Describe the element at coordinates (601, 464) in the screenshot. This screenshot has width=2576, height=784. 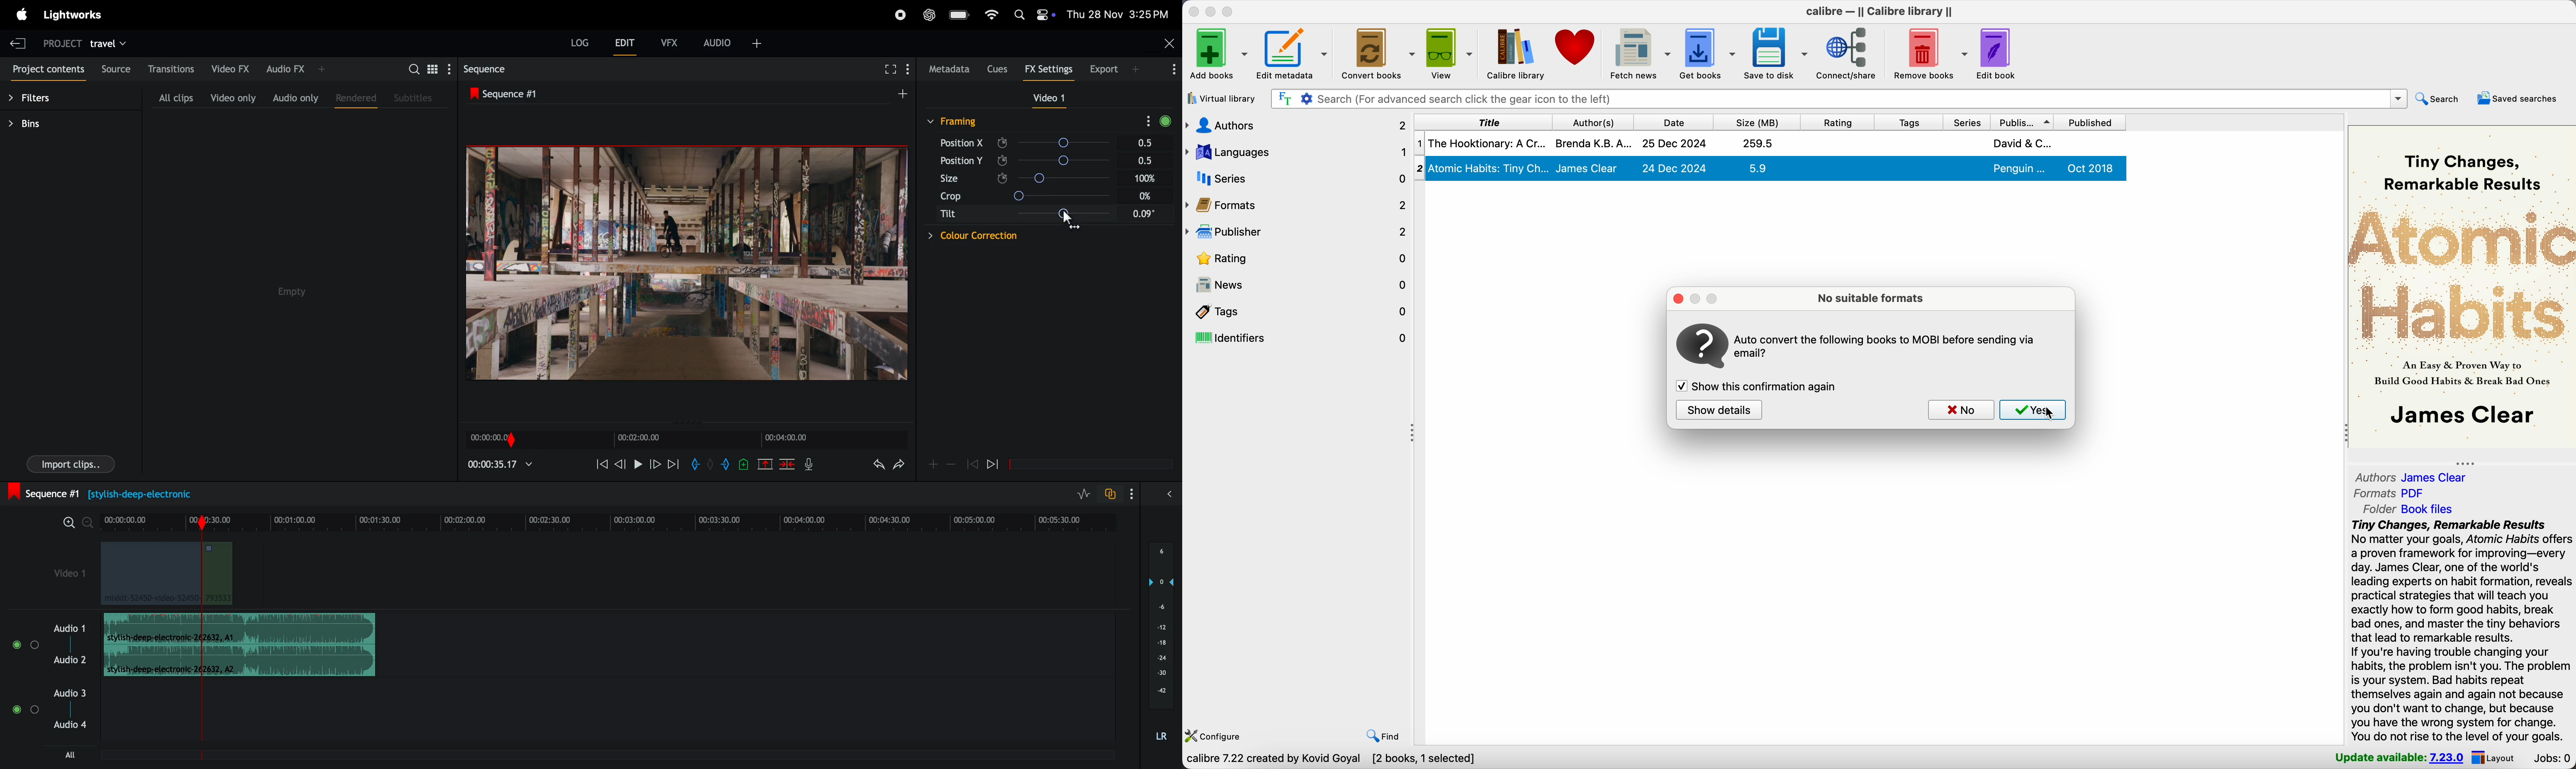
I see `rewind` at that location.